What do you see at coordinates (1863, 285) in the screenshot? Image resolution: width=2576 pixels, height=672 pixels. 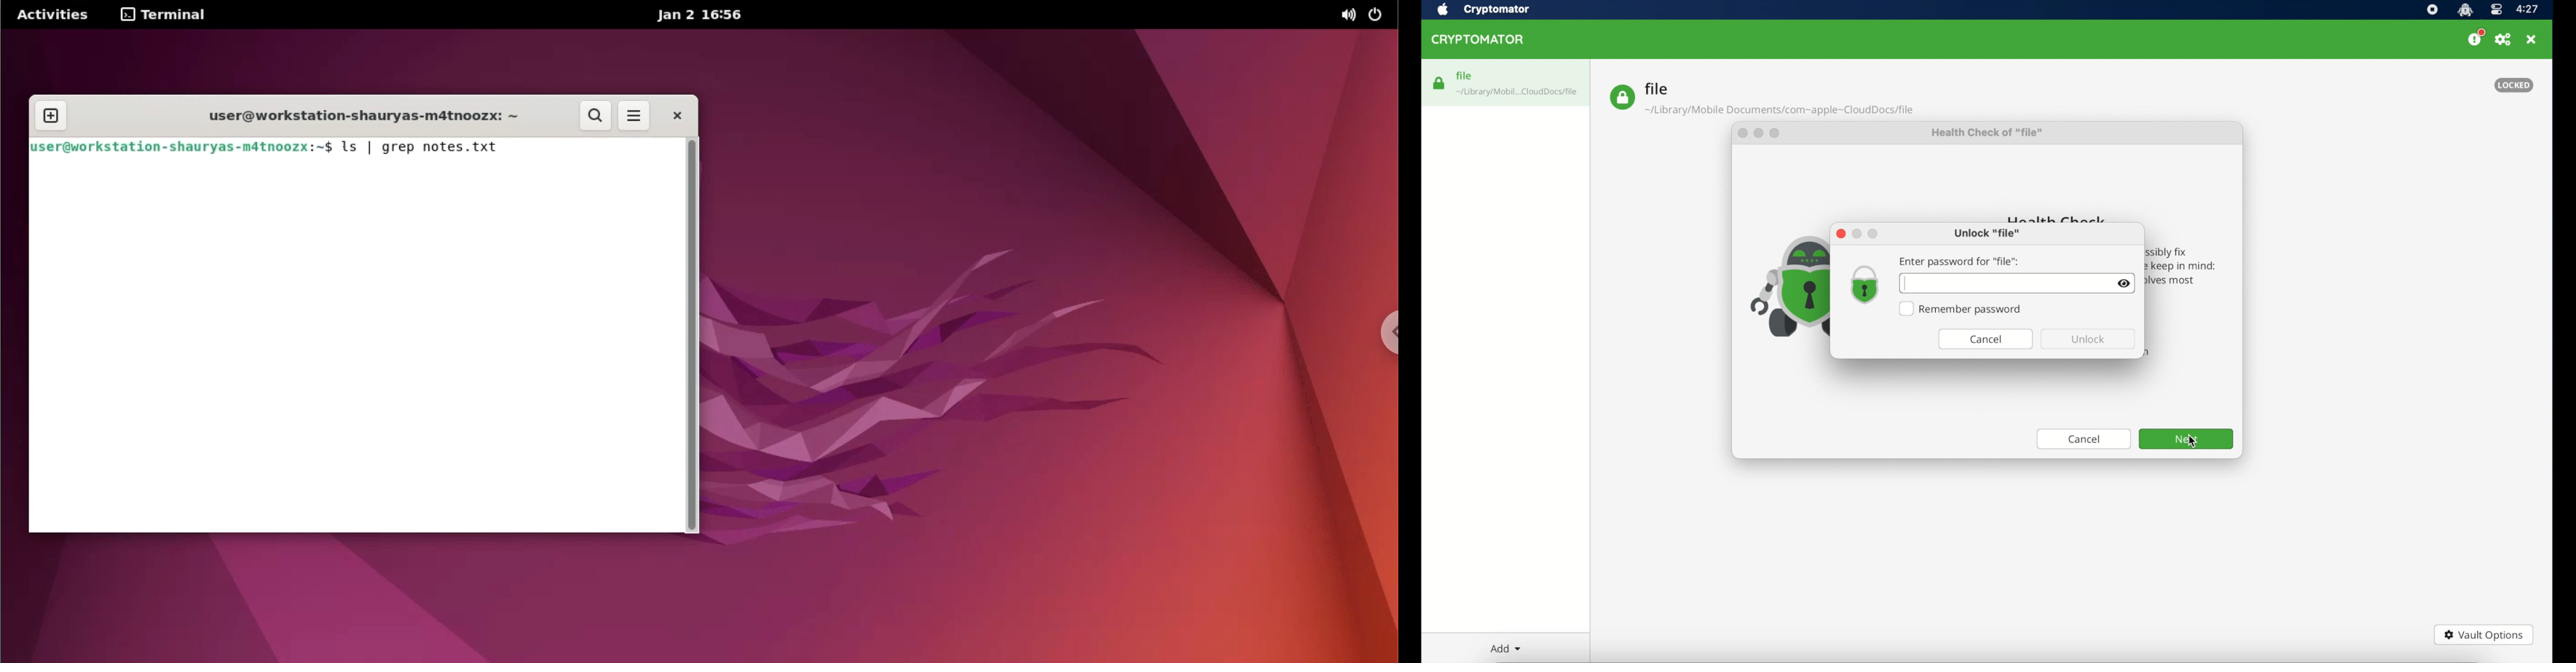 I see `lock icon` at bounding box center [1863, 285].